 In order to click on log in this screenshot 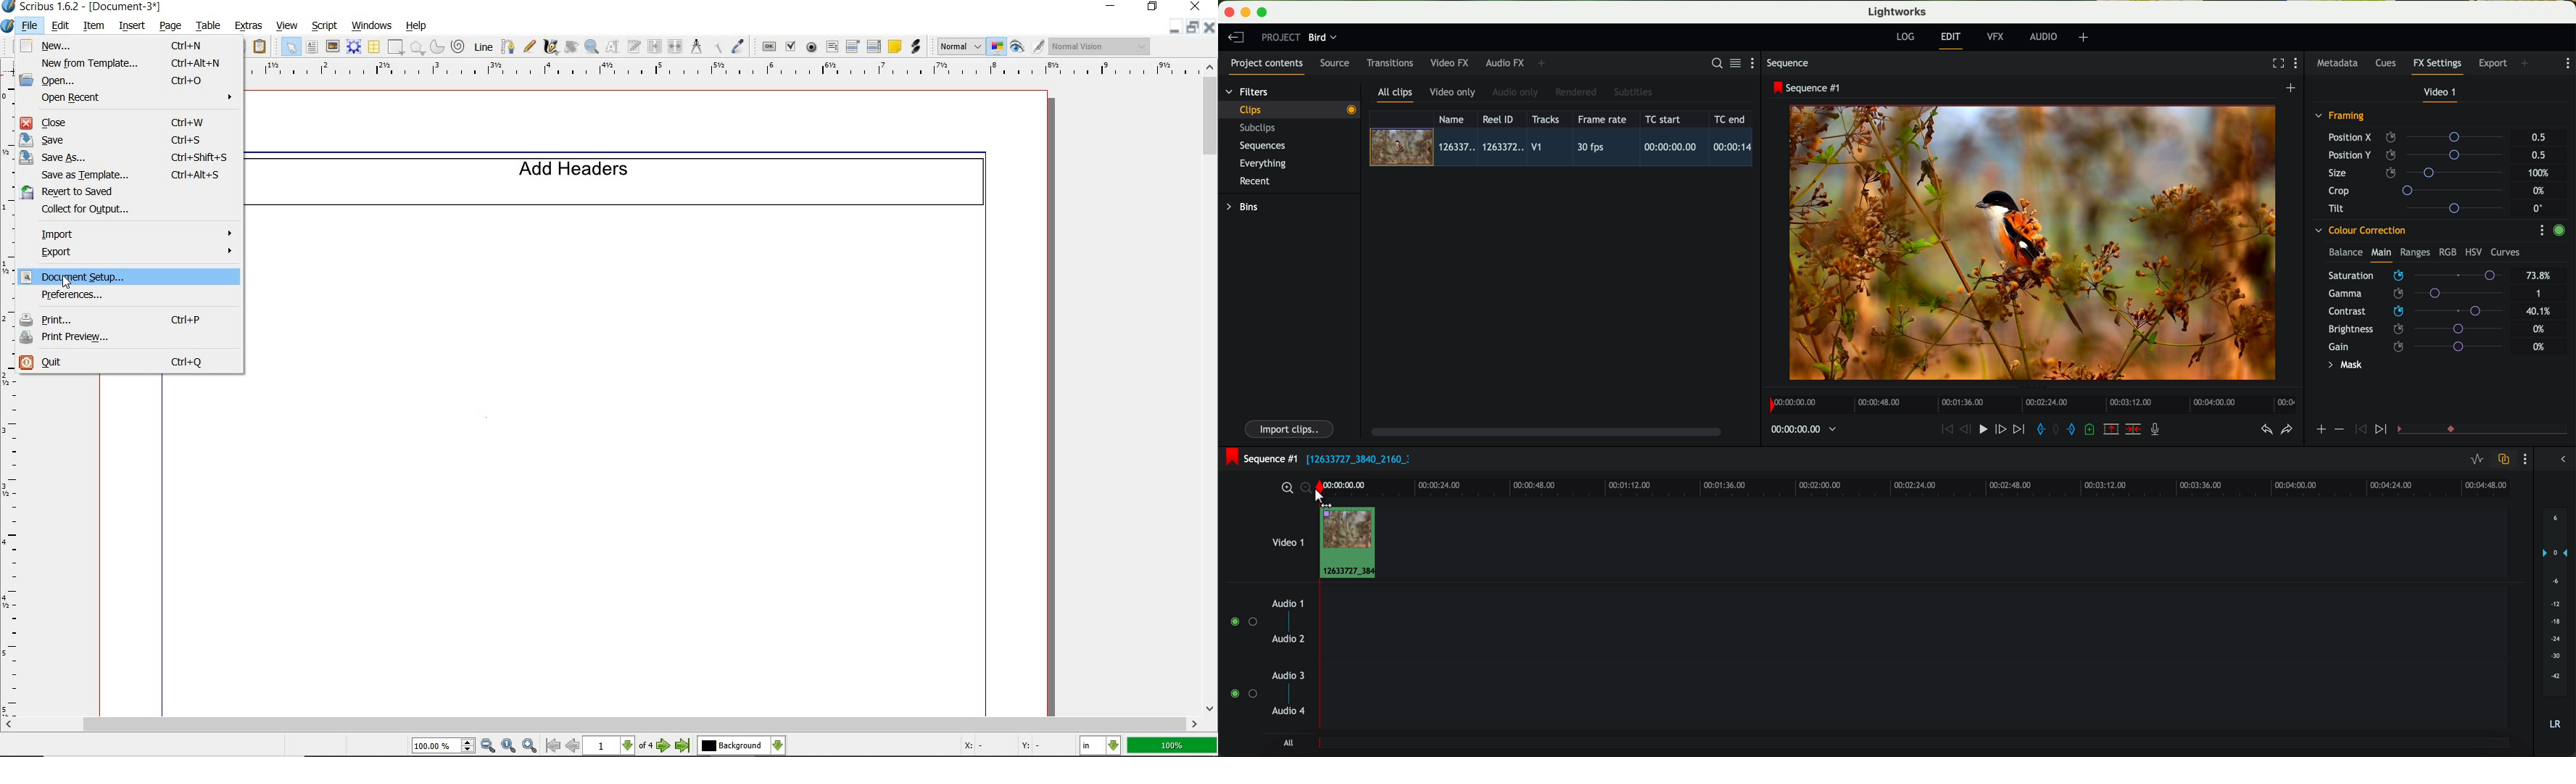, I will do `click(1905, 37)`.